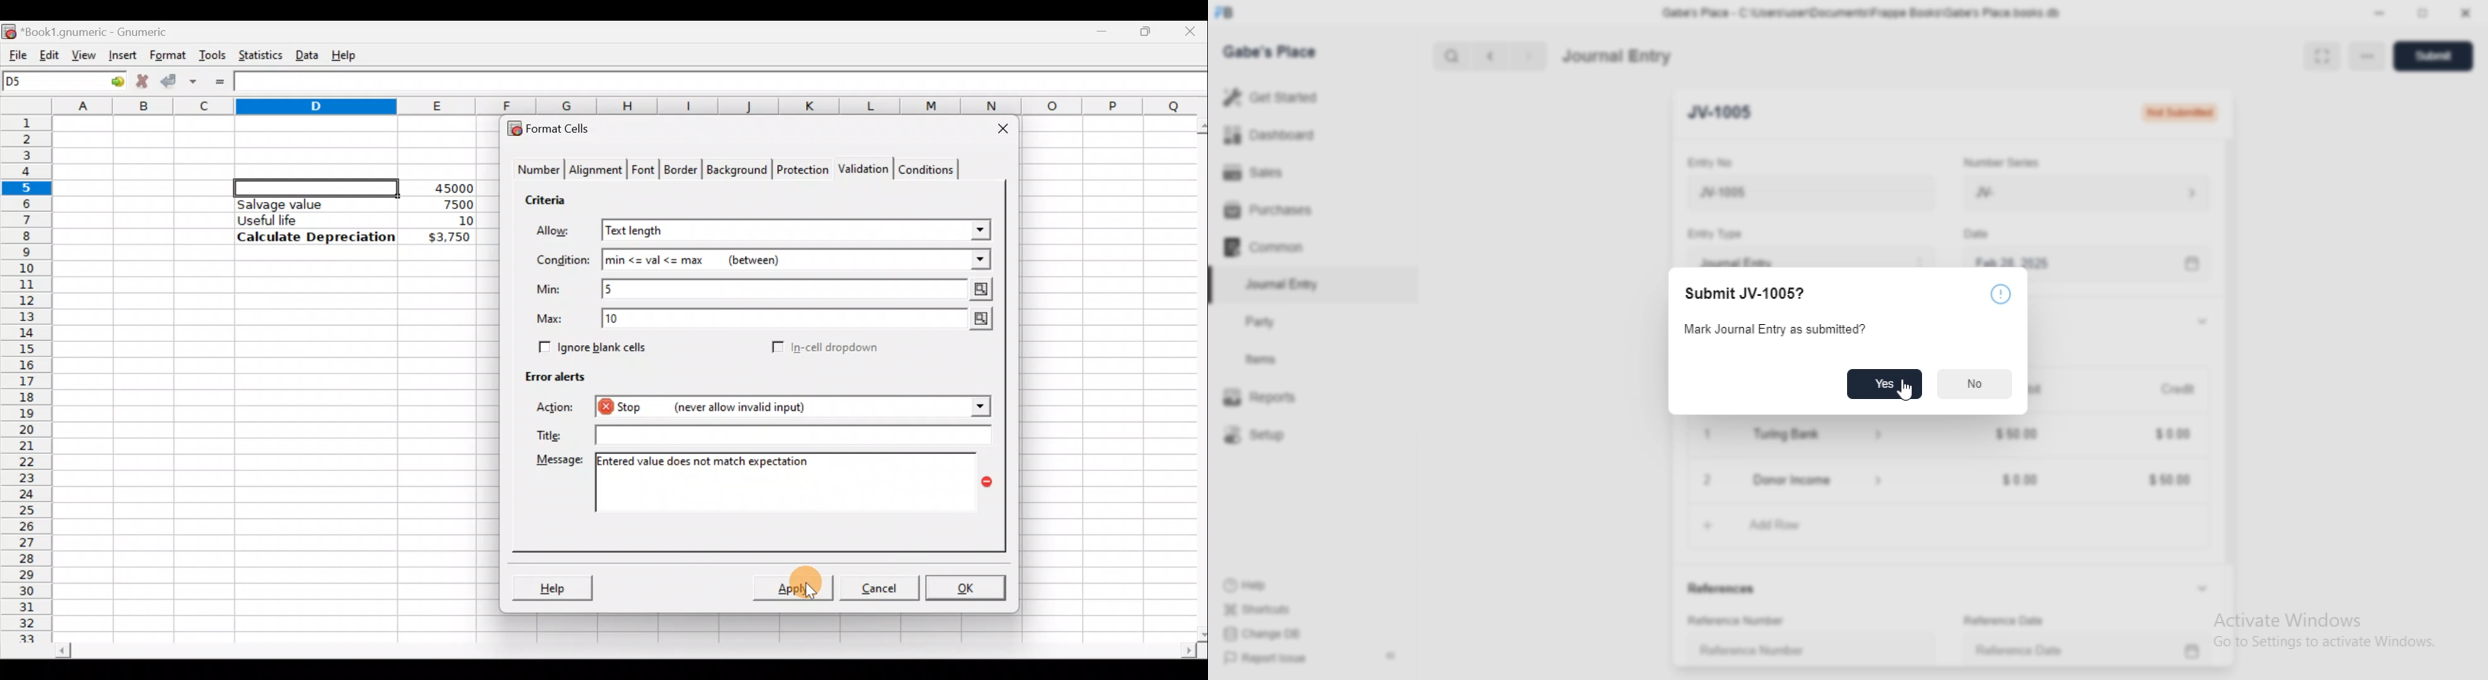 This screenshot has height=700, width=2492. What do you see at coordinates (1106, 28) in the screenshot?
I see `Minimize` at bounding box center [1106, 28].